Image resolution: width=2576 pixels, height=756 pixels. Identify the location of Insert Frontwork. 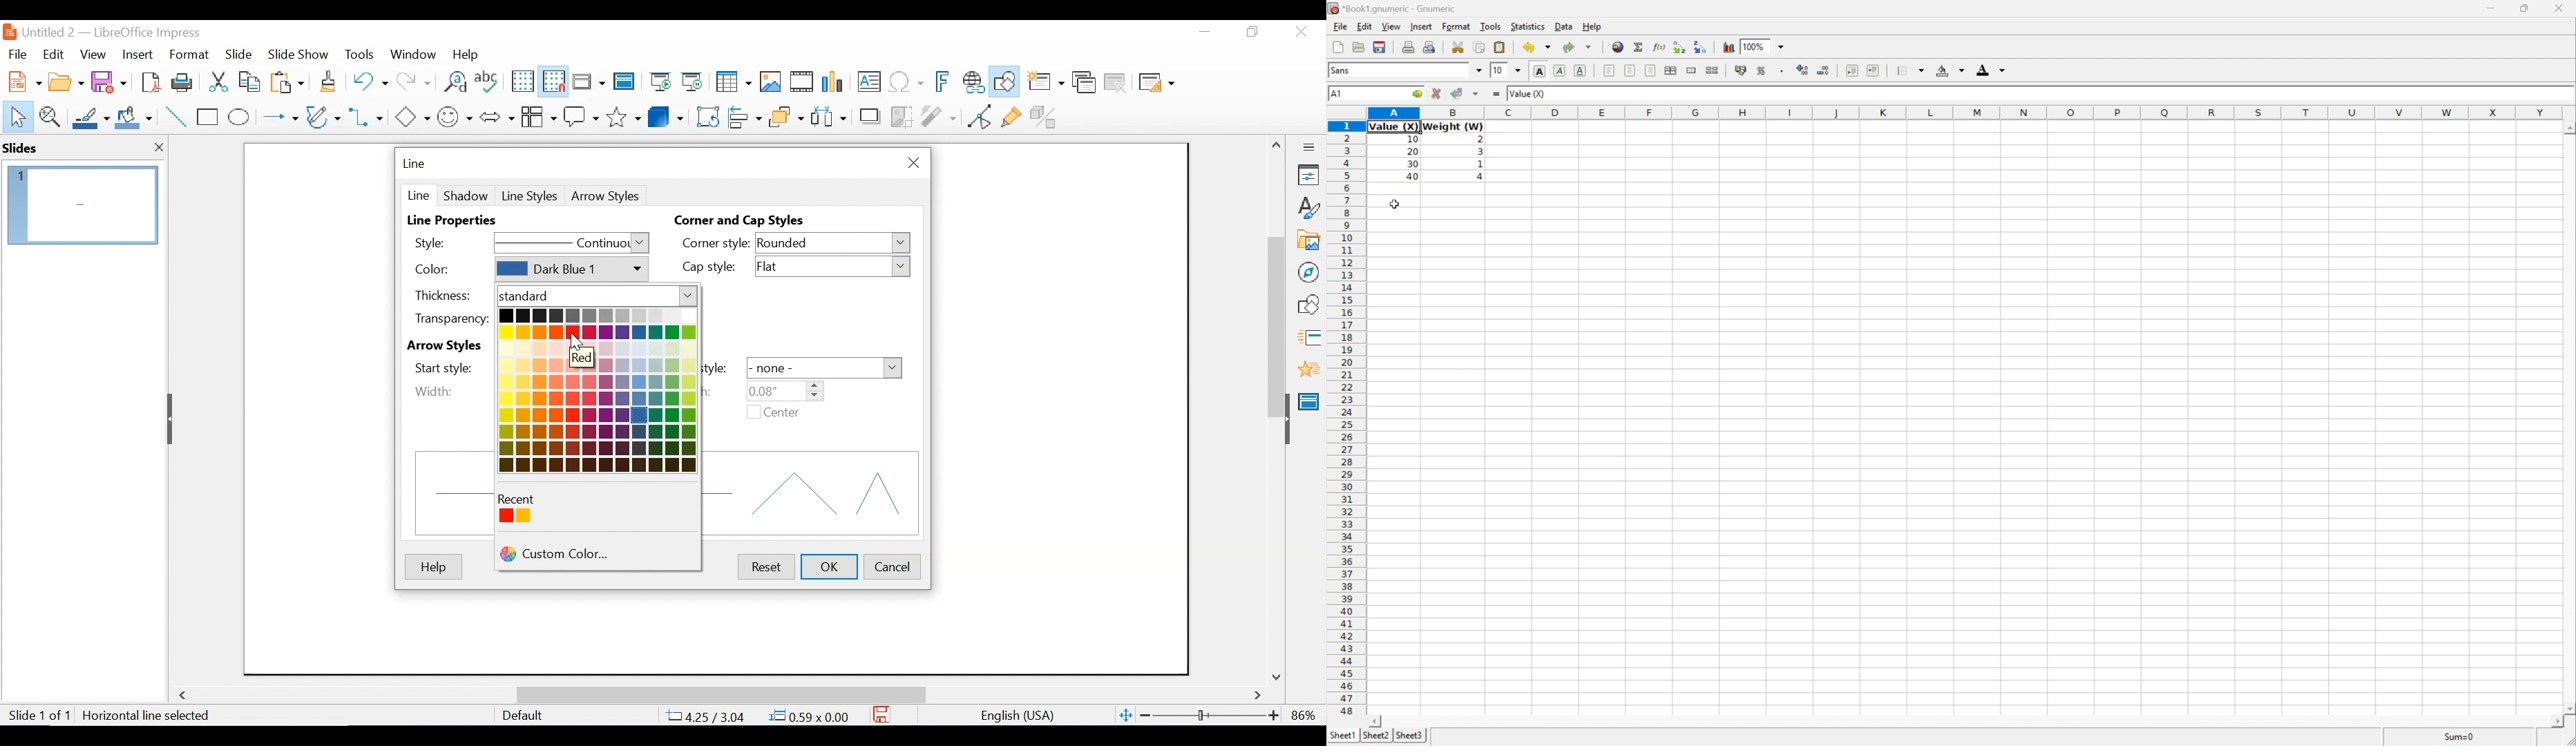
(944, 82).